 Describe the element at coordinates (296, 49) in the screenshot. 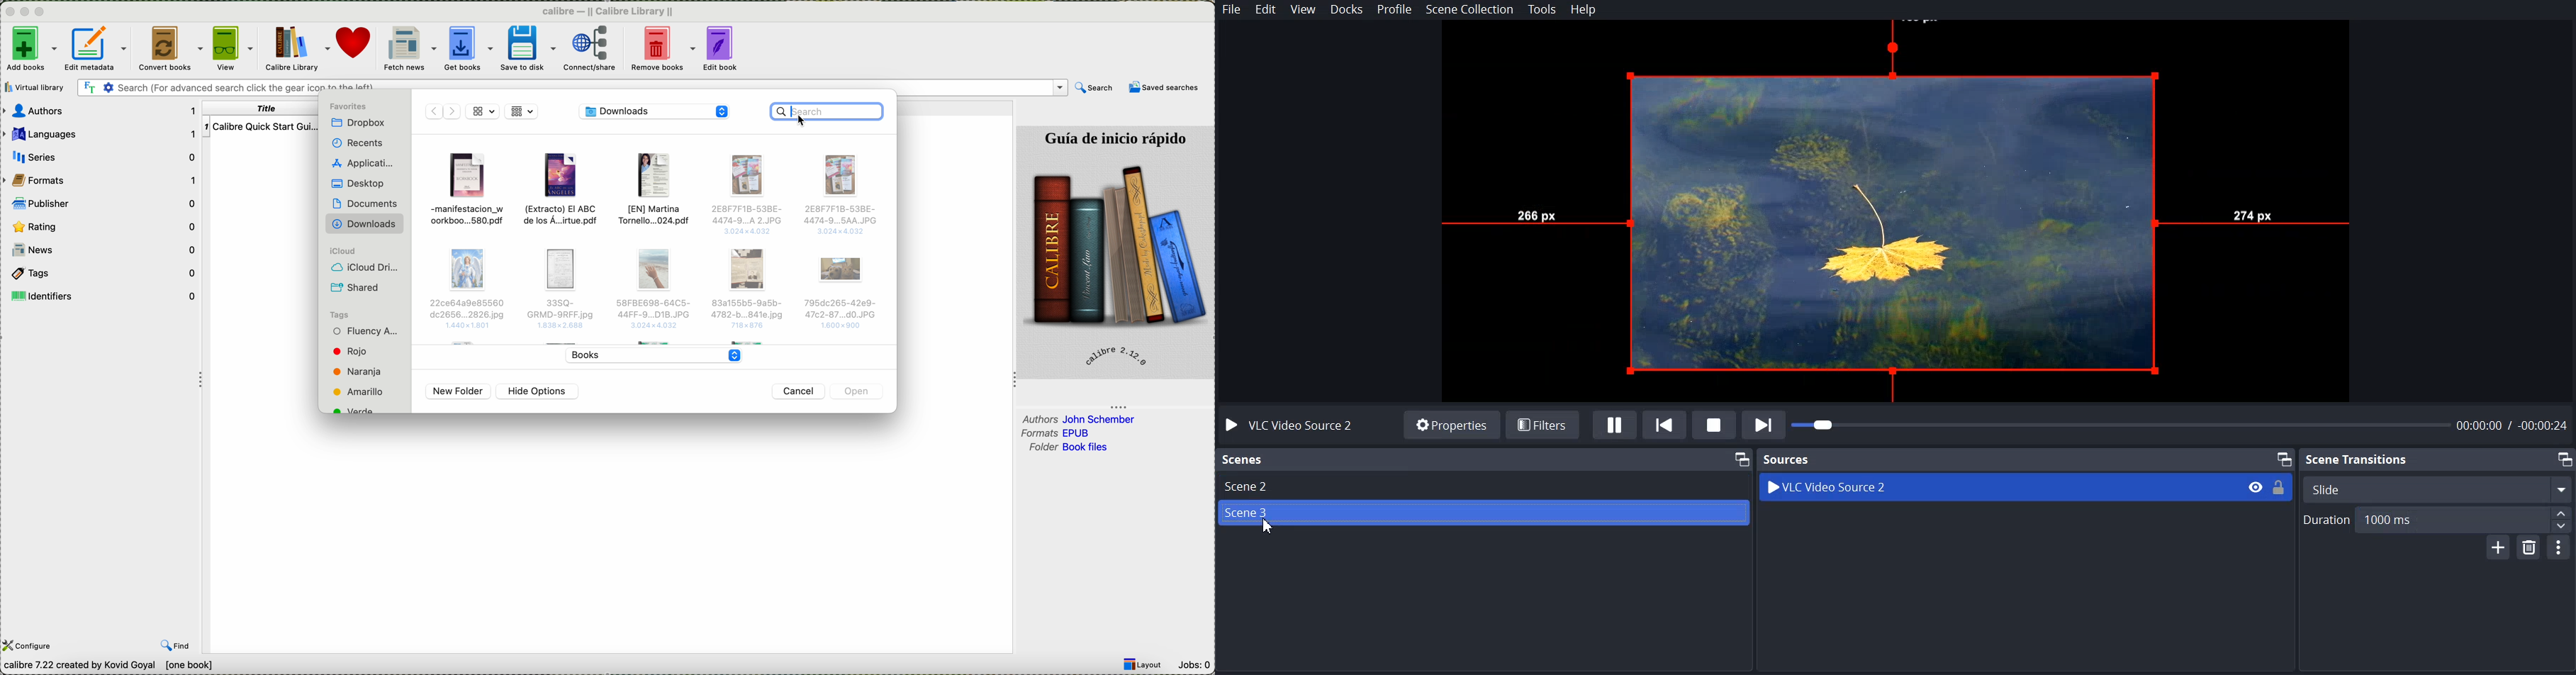

I see `Calibre library` at that location.